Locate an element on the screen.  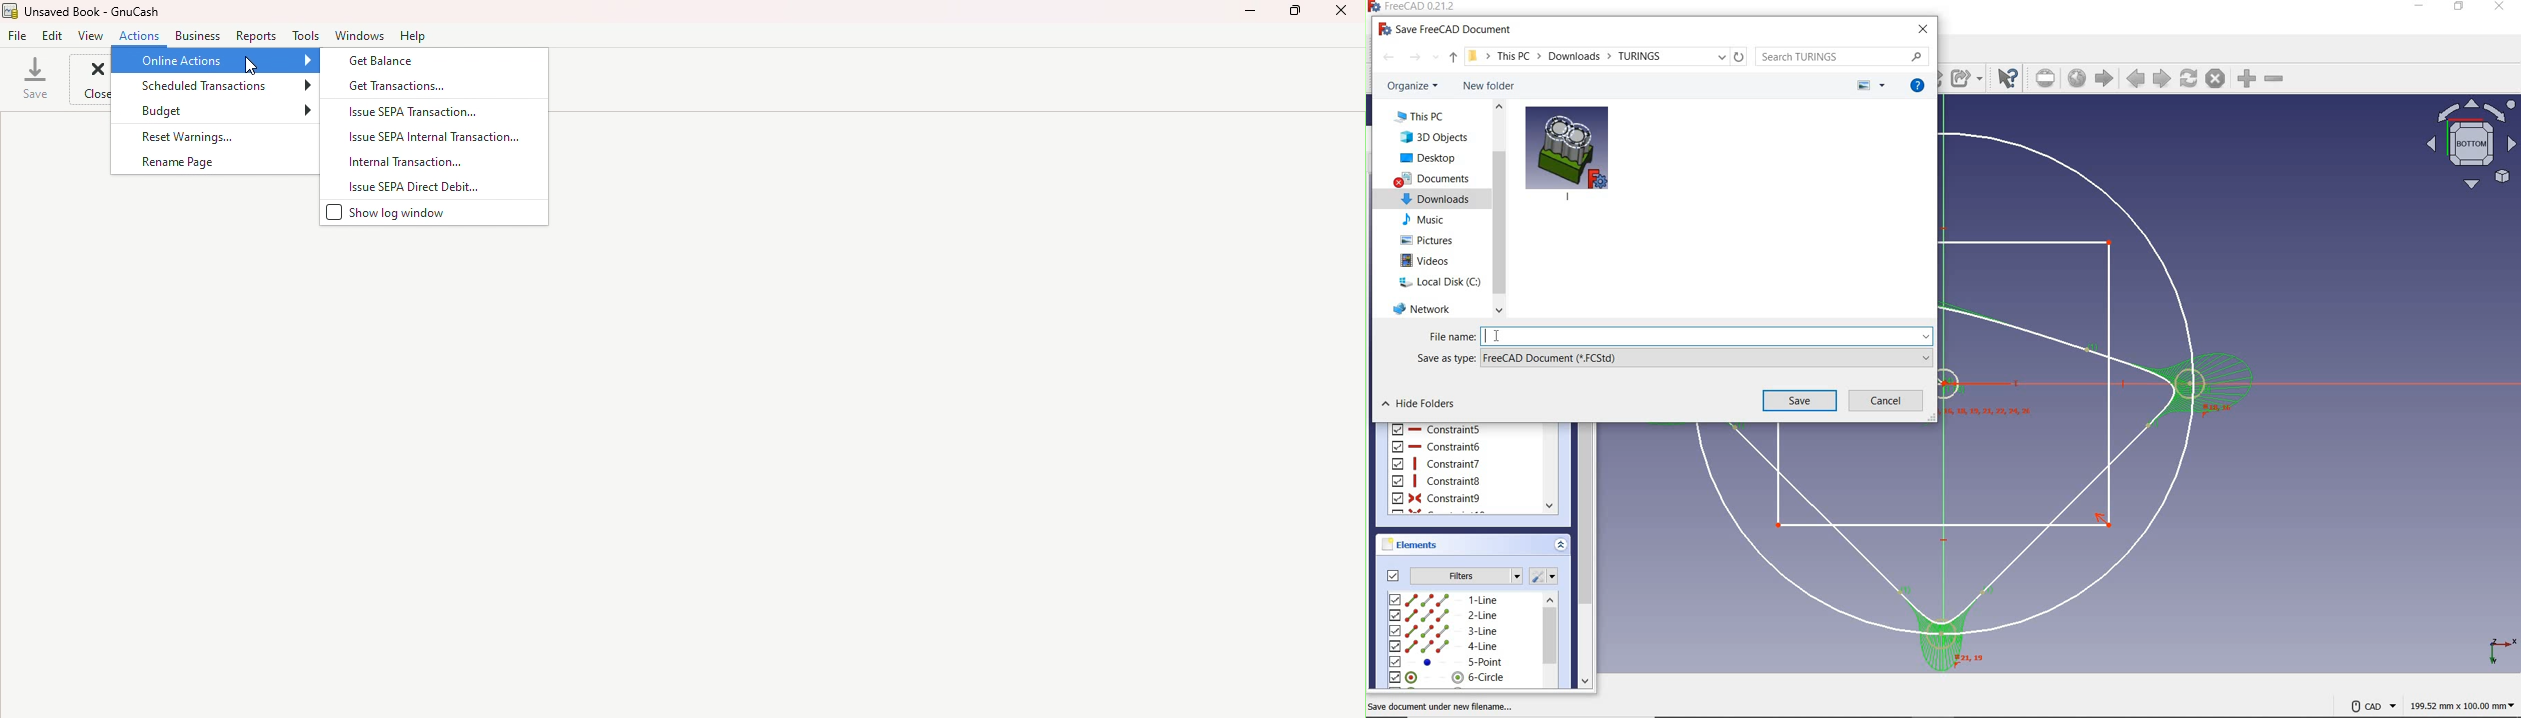
1-line is located at coordinates (1444, 599).